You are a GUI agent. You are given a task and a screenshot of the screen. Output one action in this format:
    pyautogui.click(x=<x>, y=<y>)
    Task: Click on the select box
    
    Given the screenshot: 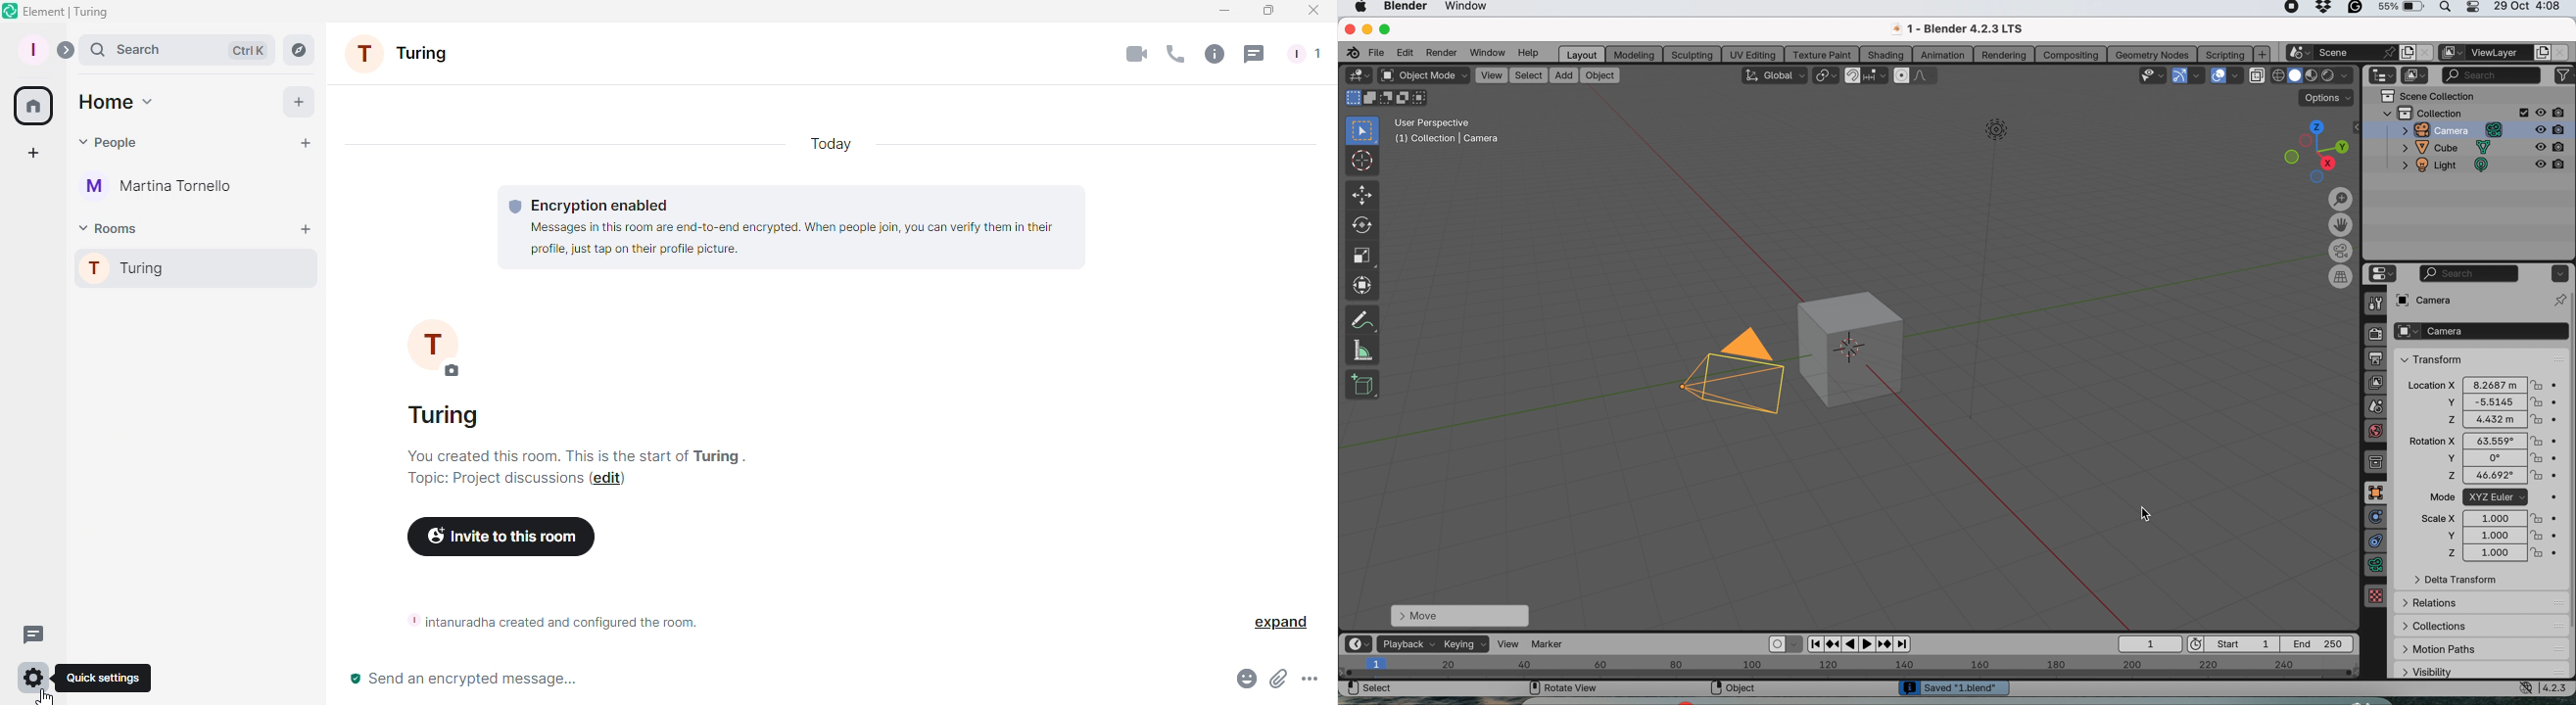 What is the action you would take?
    pyautogui.click(x=1362, y=132)
    